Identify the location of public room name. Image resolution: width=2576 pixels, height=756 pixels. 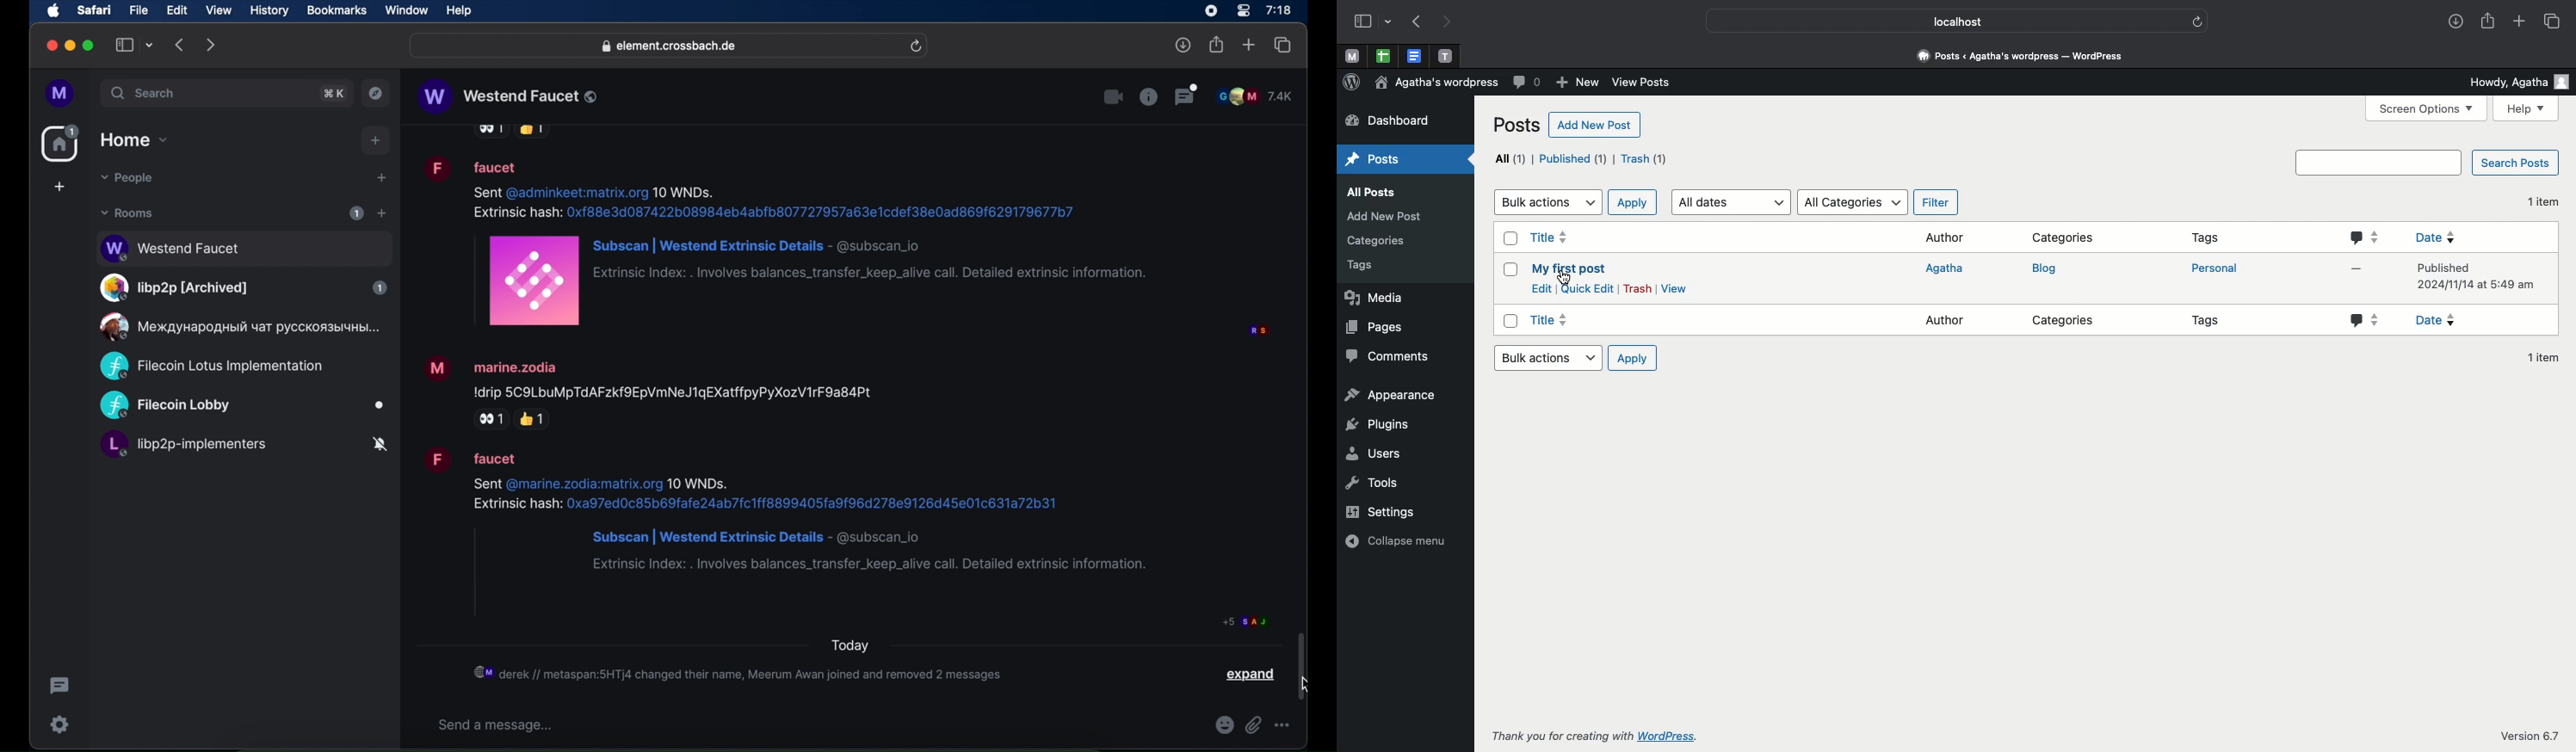
(509, 97).